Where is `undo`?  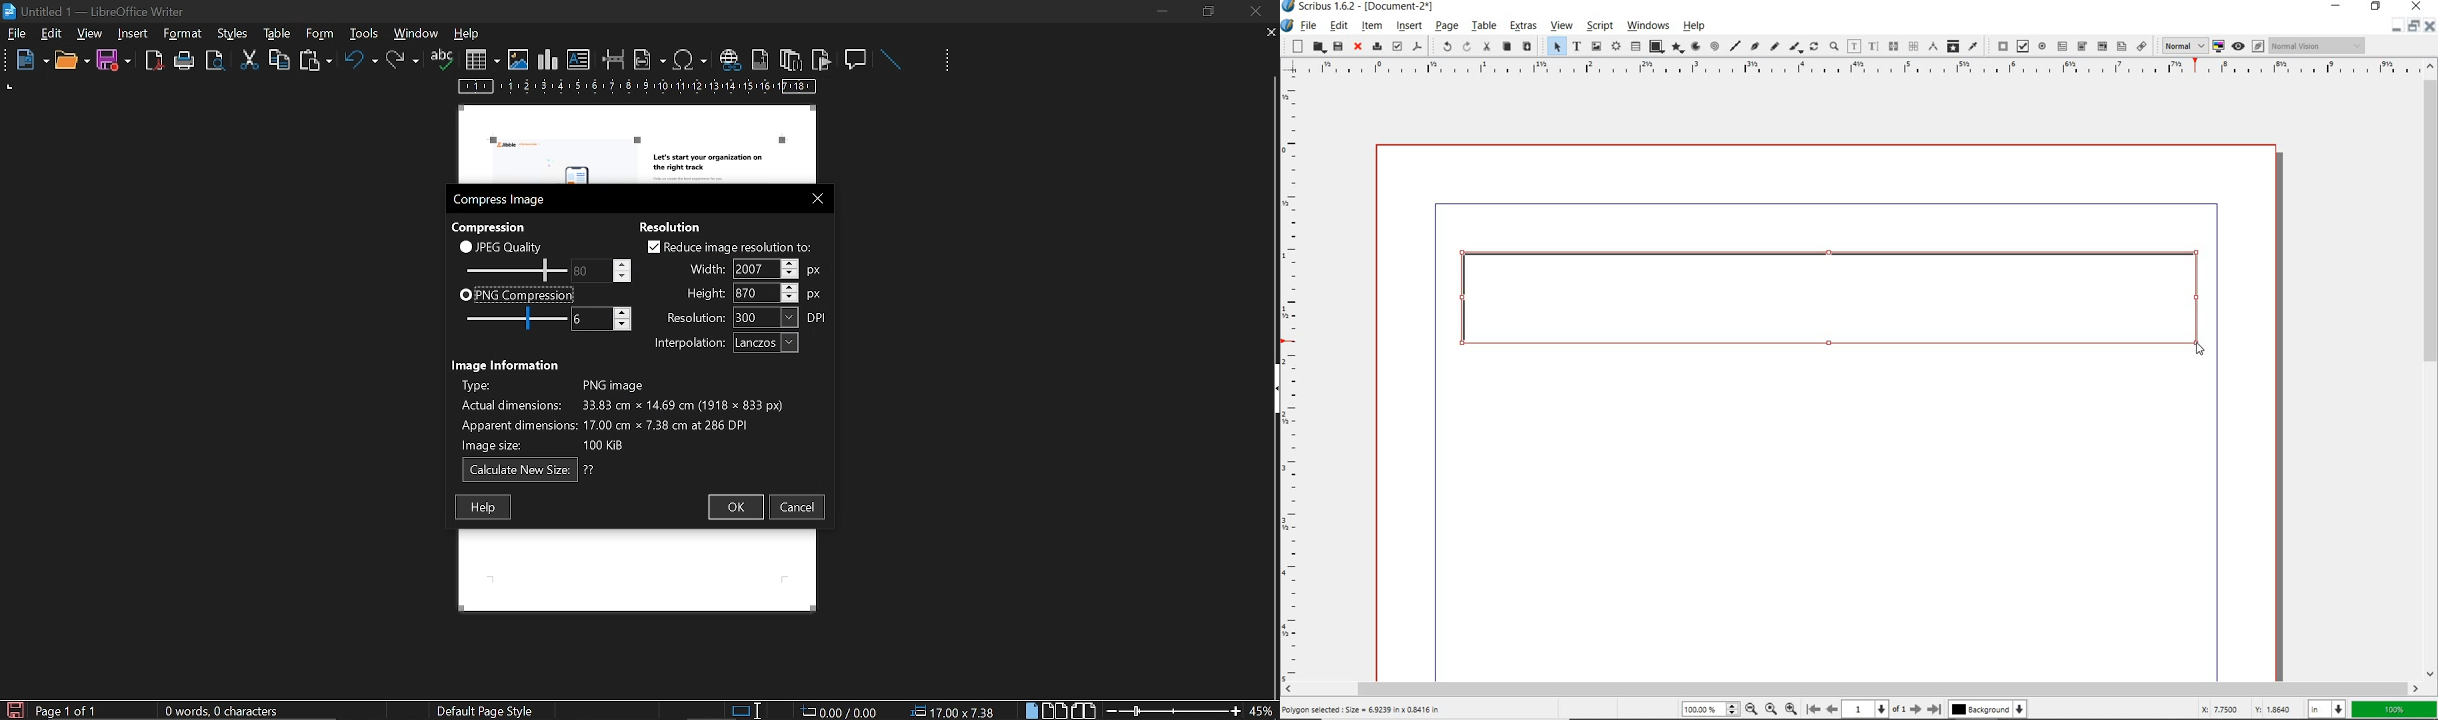
undo is located at coordinates (361, 63).